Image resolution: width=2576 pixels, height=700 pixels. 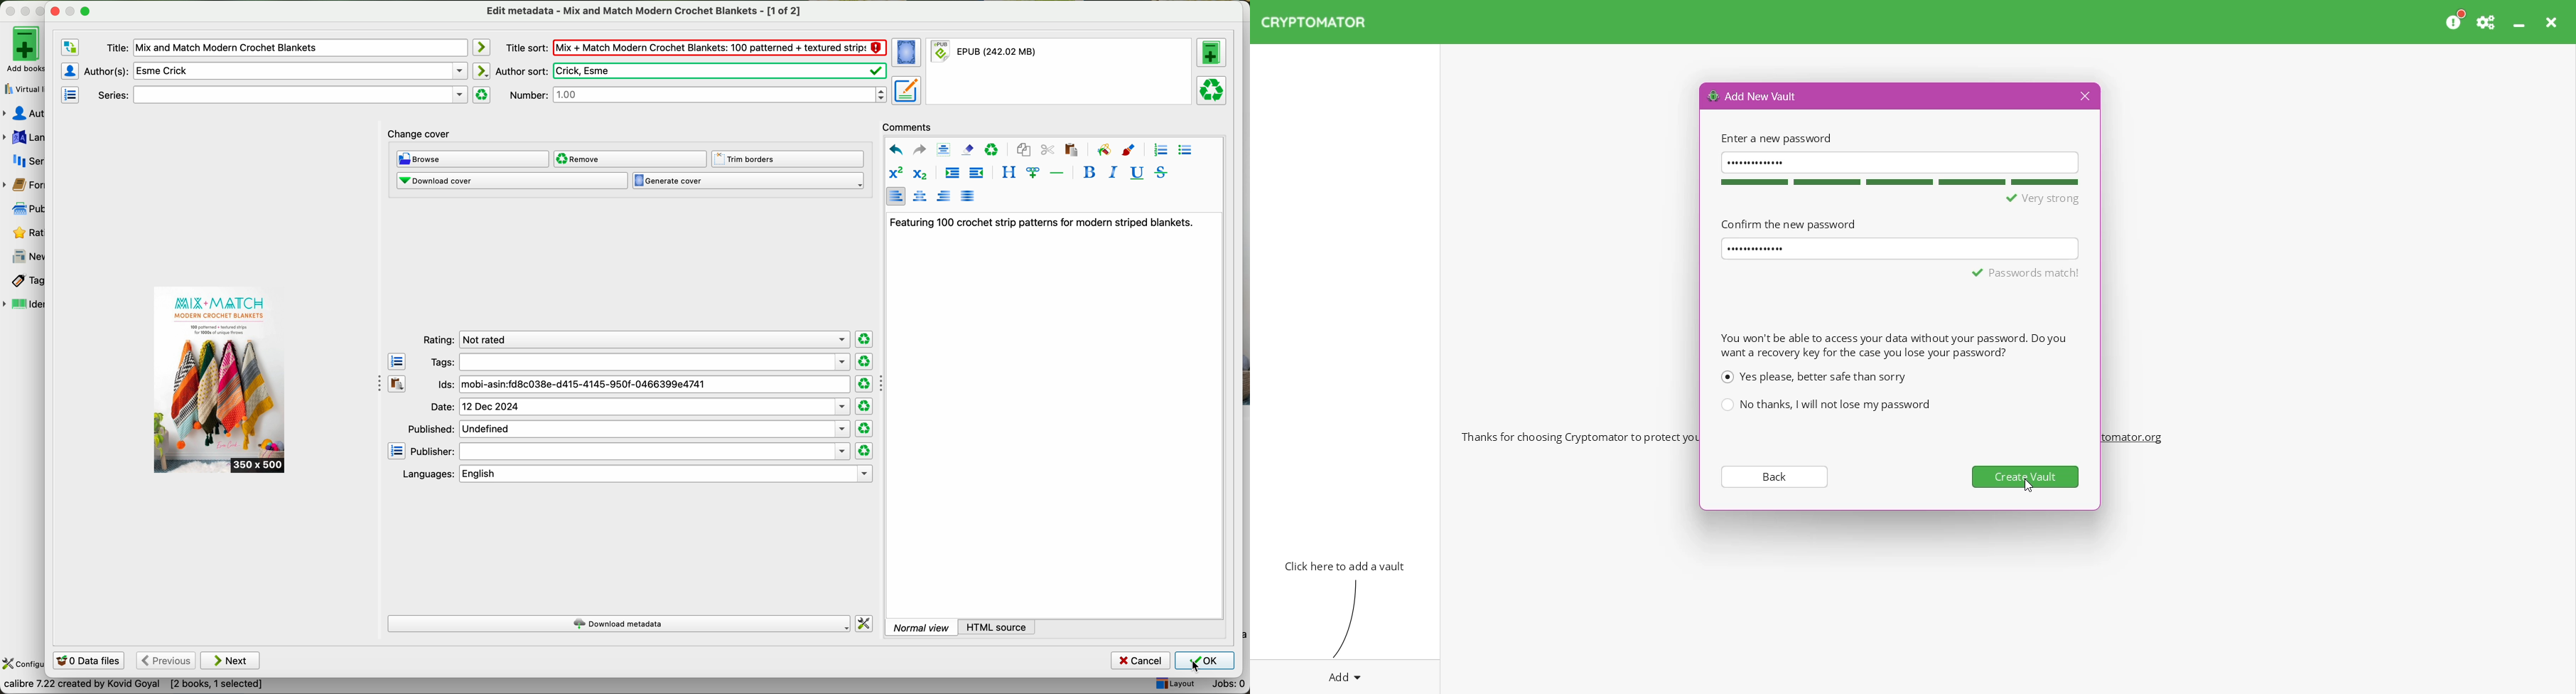 What do you see at coordinates (2487, 22) in the screenshot?
I see `Preferences` at bounding box center [2487, 22].